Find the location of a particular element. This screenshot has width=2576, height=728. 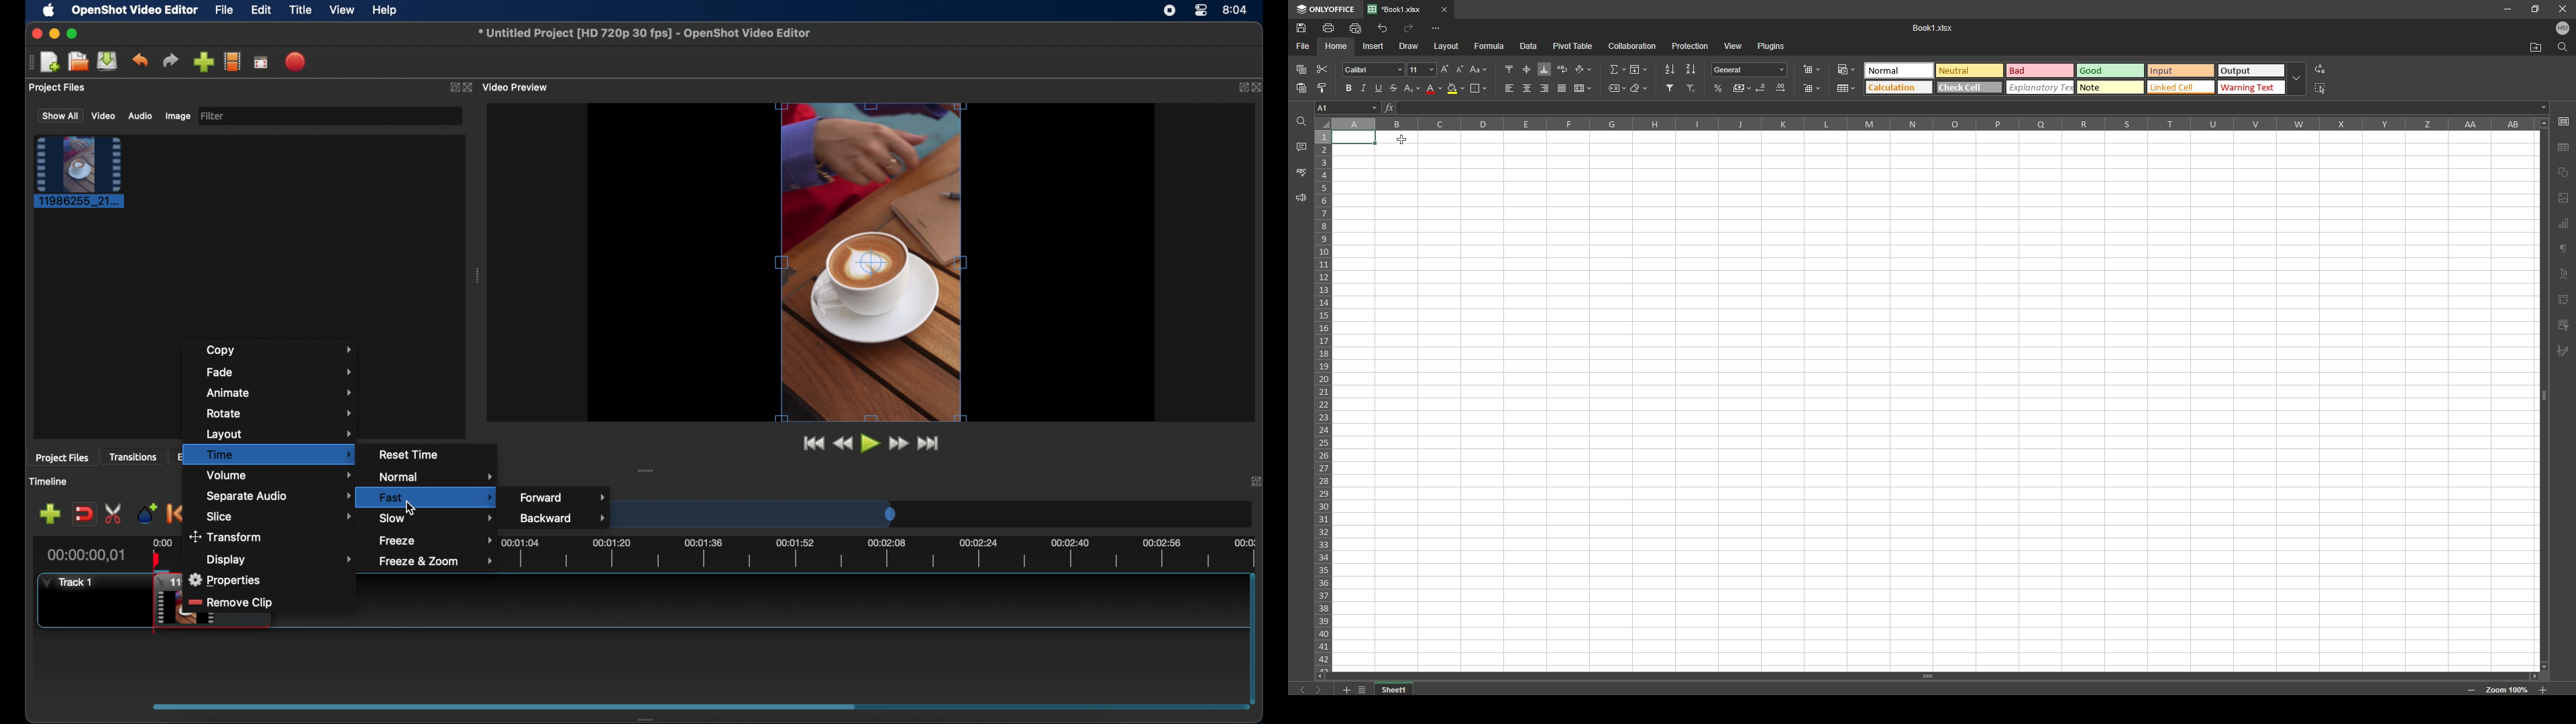

clear is located at coordinates (1638, 87).